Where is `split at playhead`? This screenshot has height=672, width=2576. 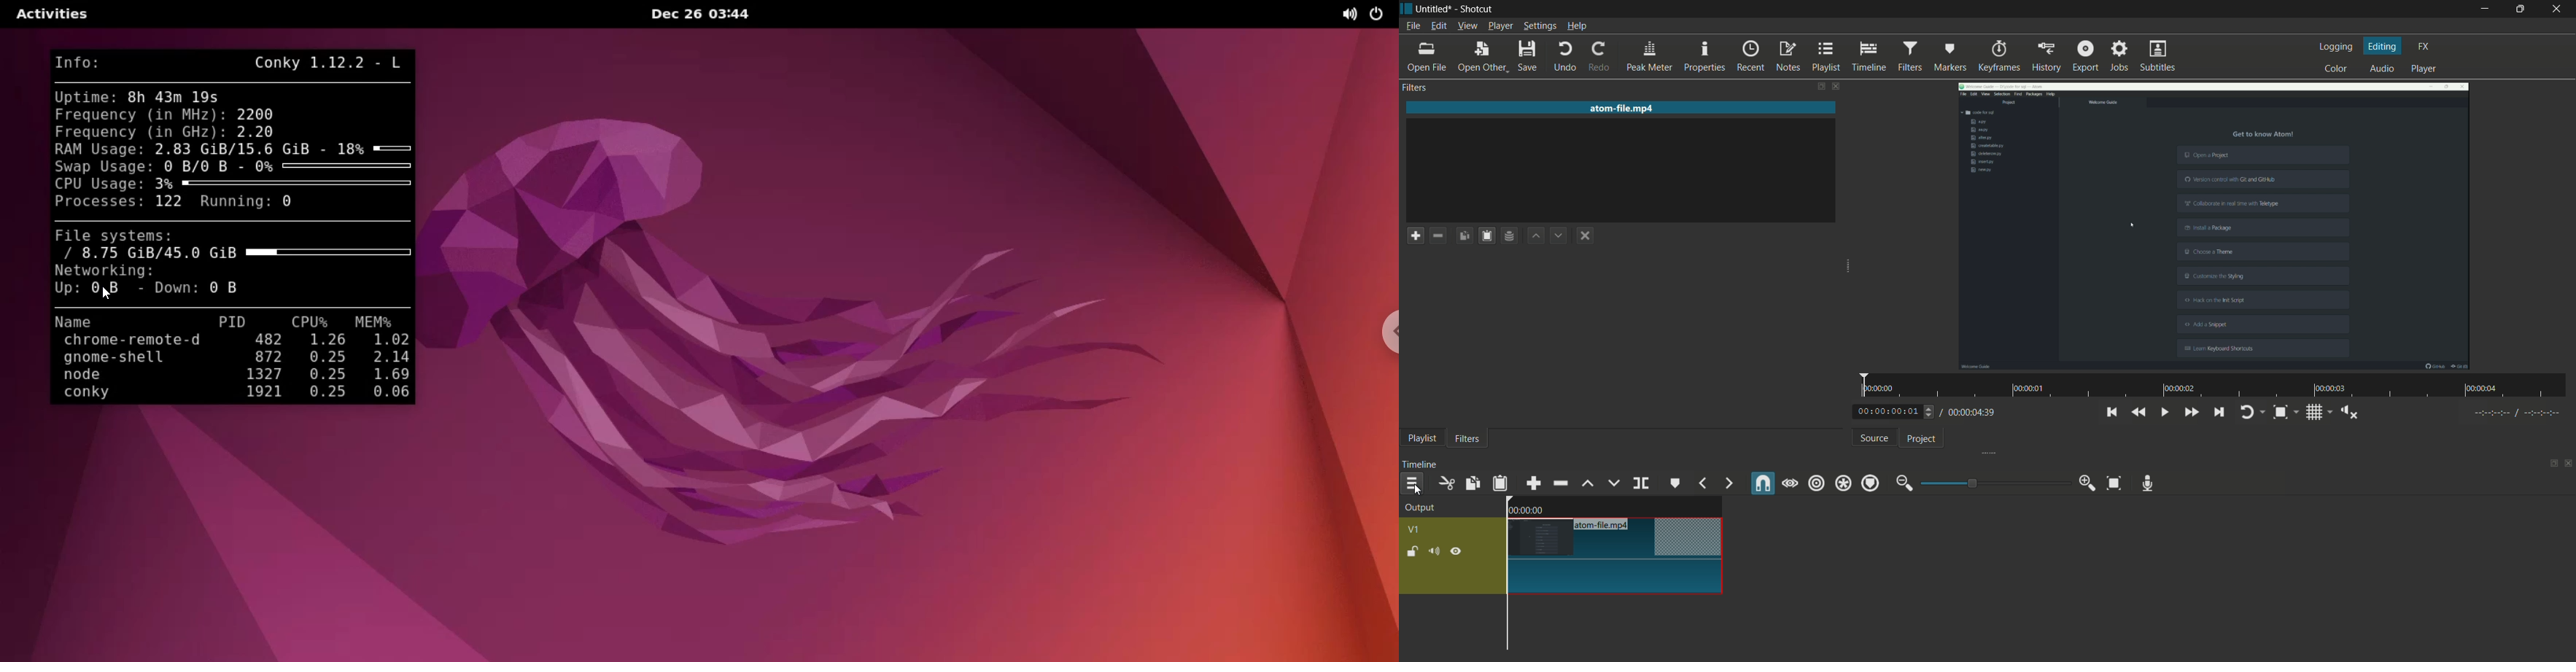 split at playhead is located at coordinates (1642, 483).